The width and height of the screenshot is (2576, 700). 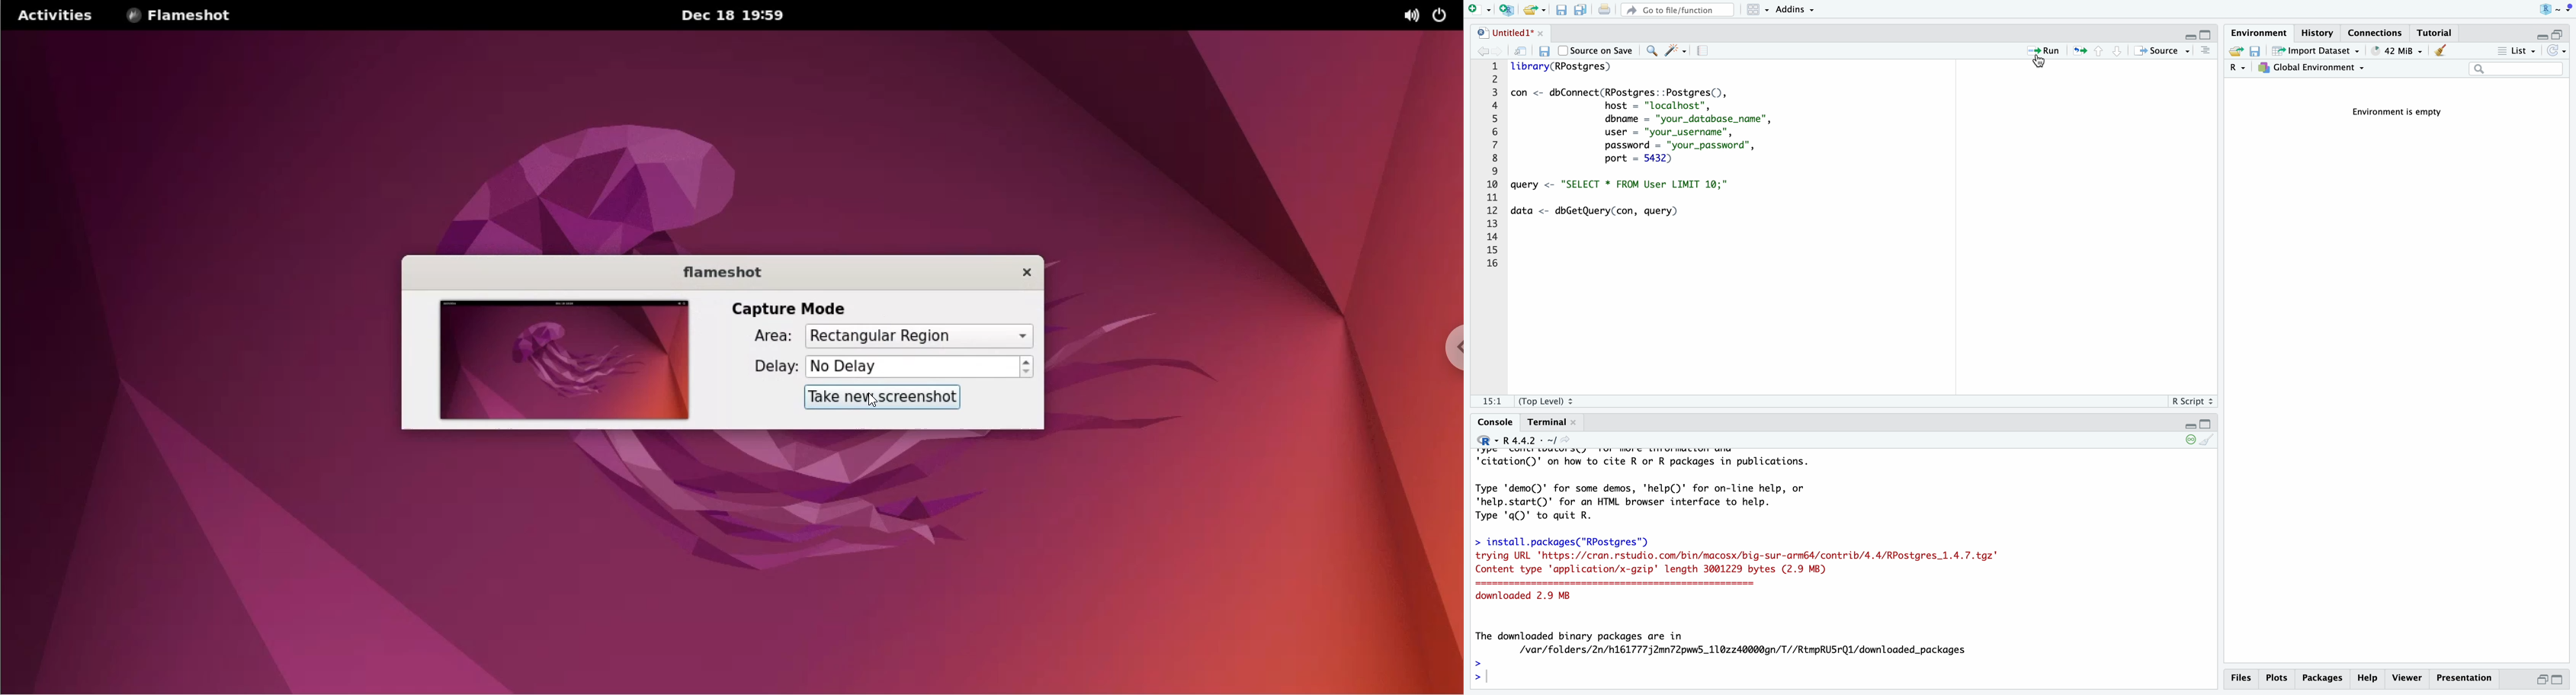 What do you see at coordinates (2208, 443) in the screenshot?
I see `clear console` at bounding box center [2208, 443].